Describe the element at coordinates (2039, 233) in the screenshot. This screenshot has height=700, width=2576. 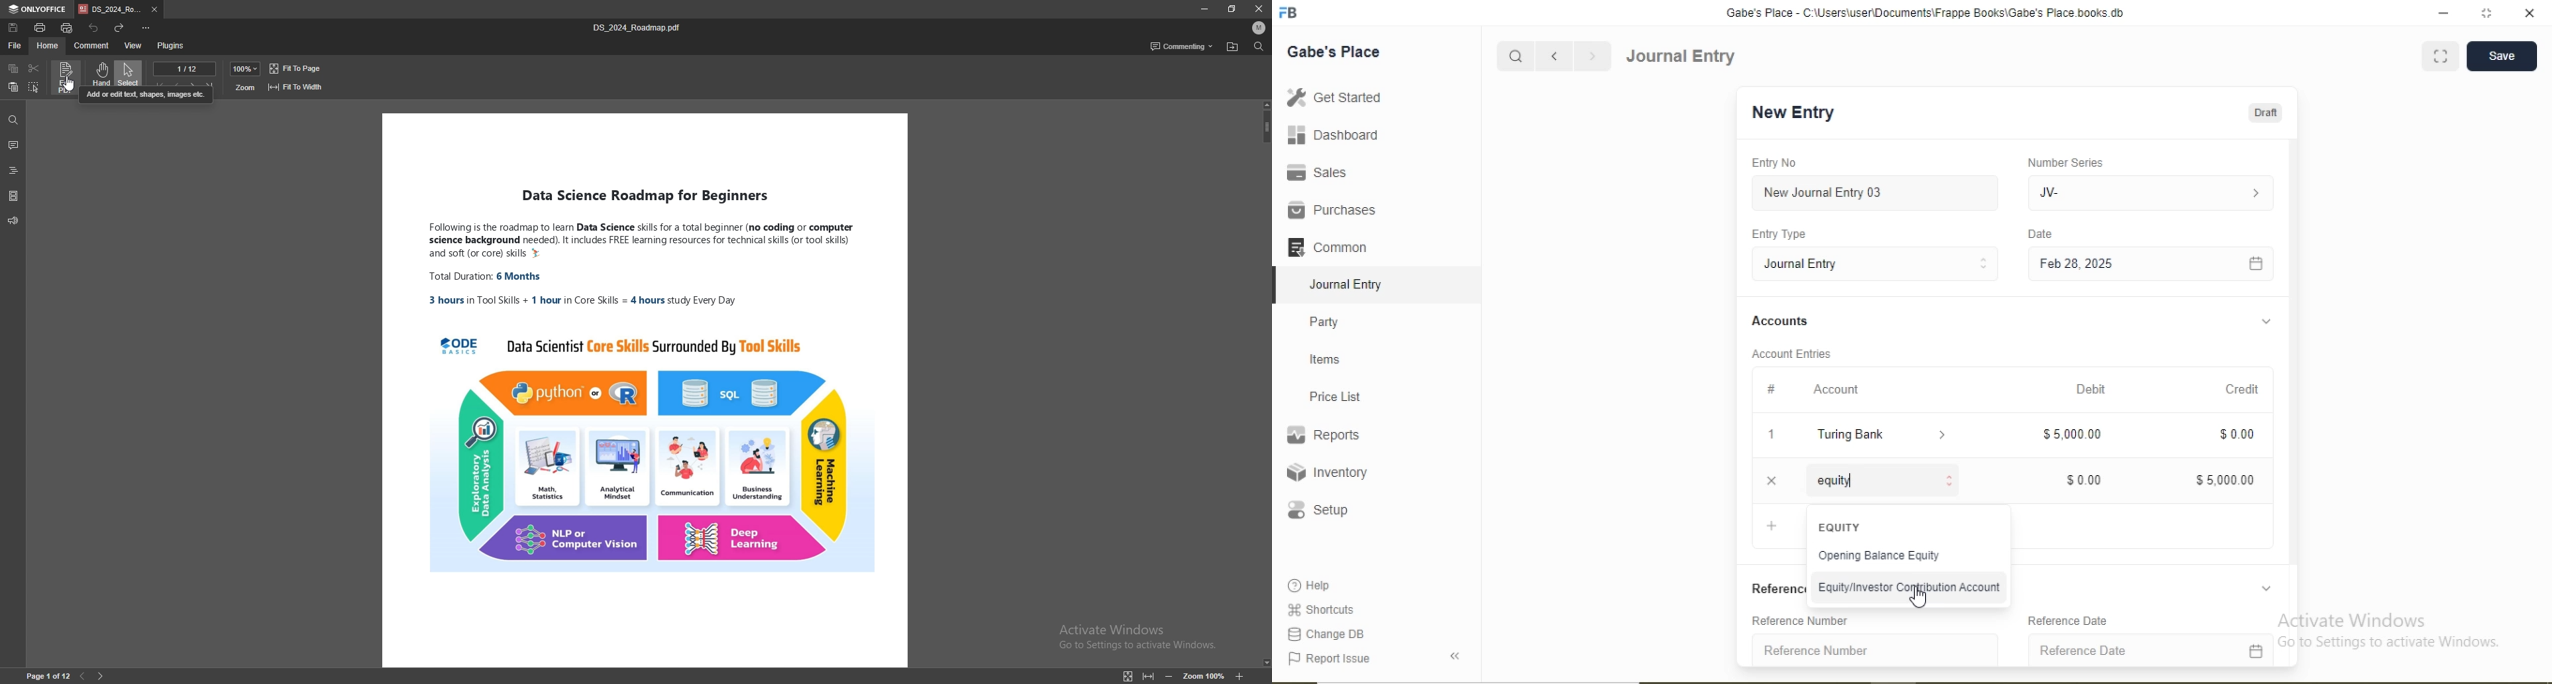
I see `Date` at that location.